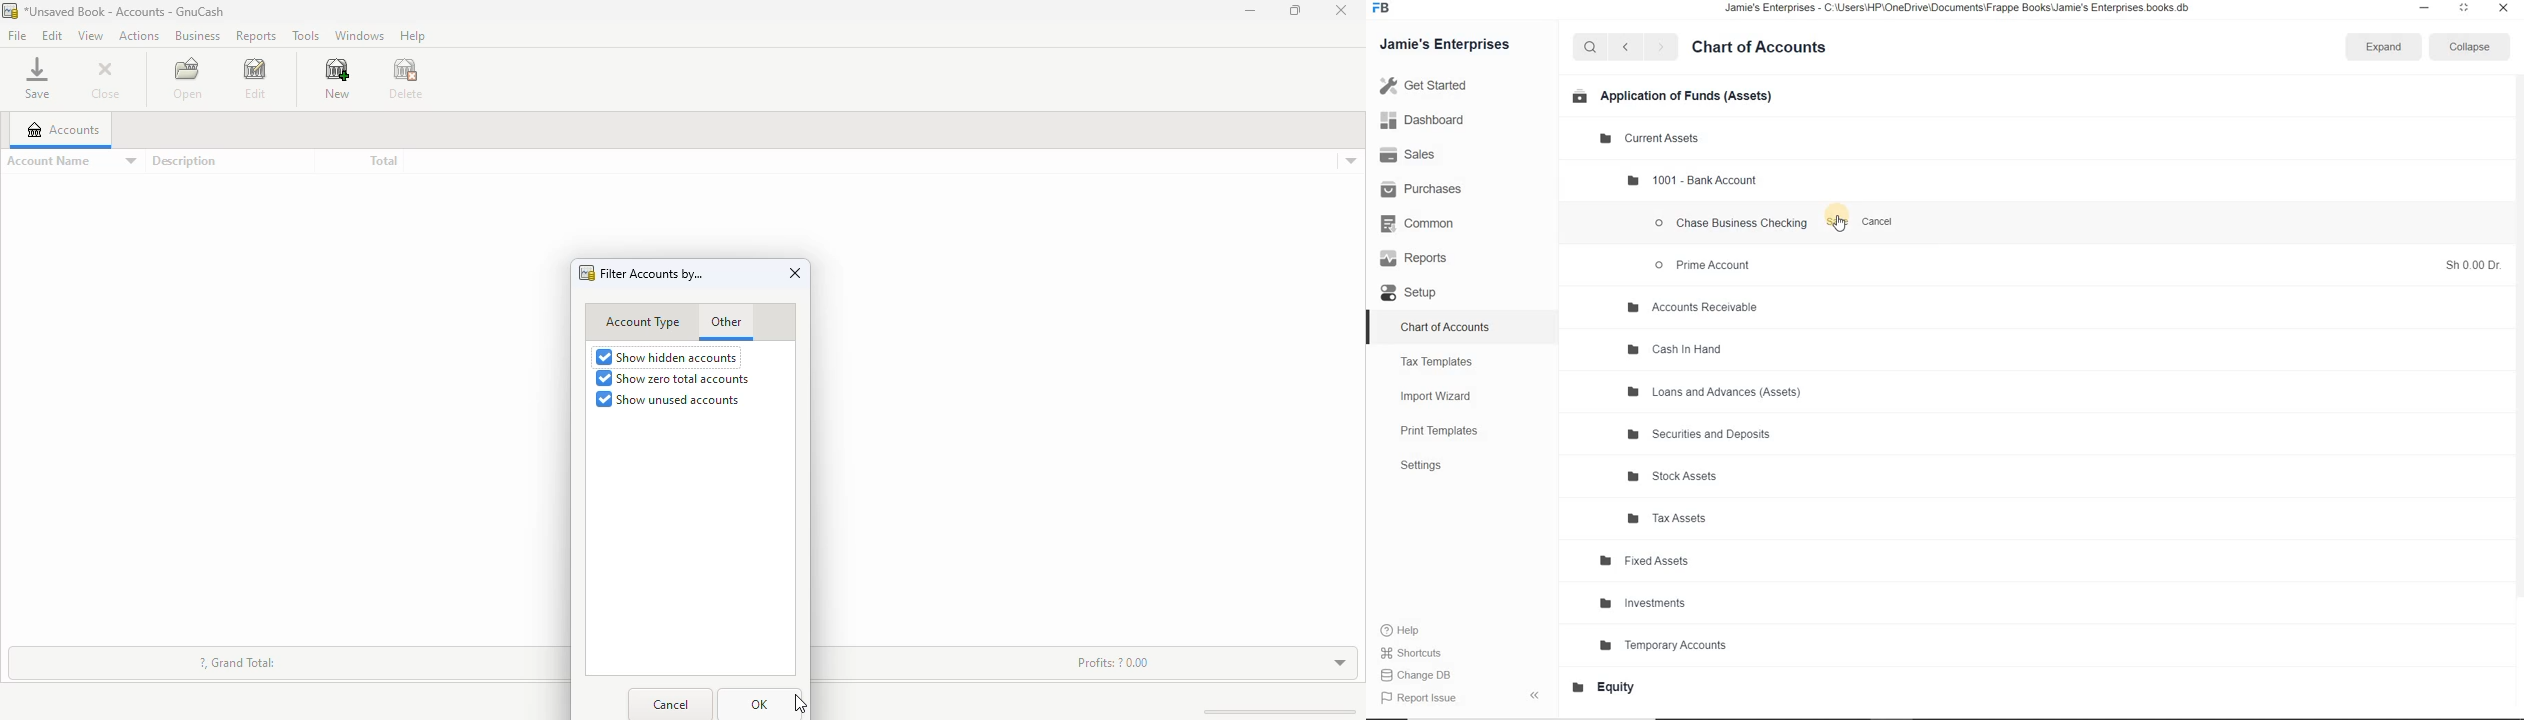  Describe the element at coordinates (1732, 225) in the screenshot. I see ` Chase business checking` at that location.